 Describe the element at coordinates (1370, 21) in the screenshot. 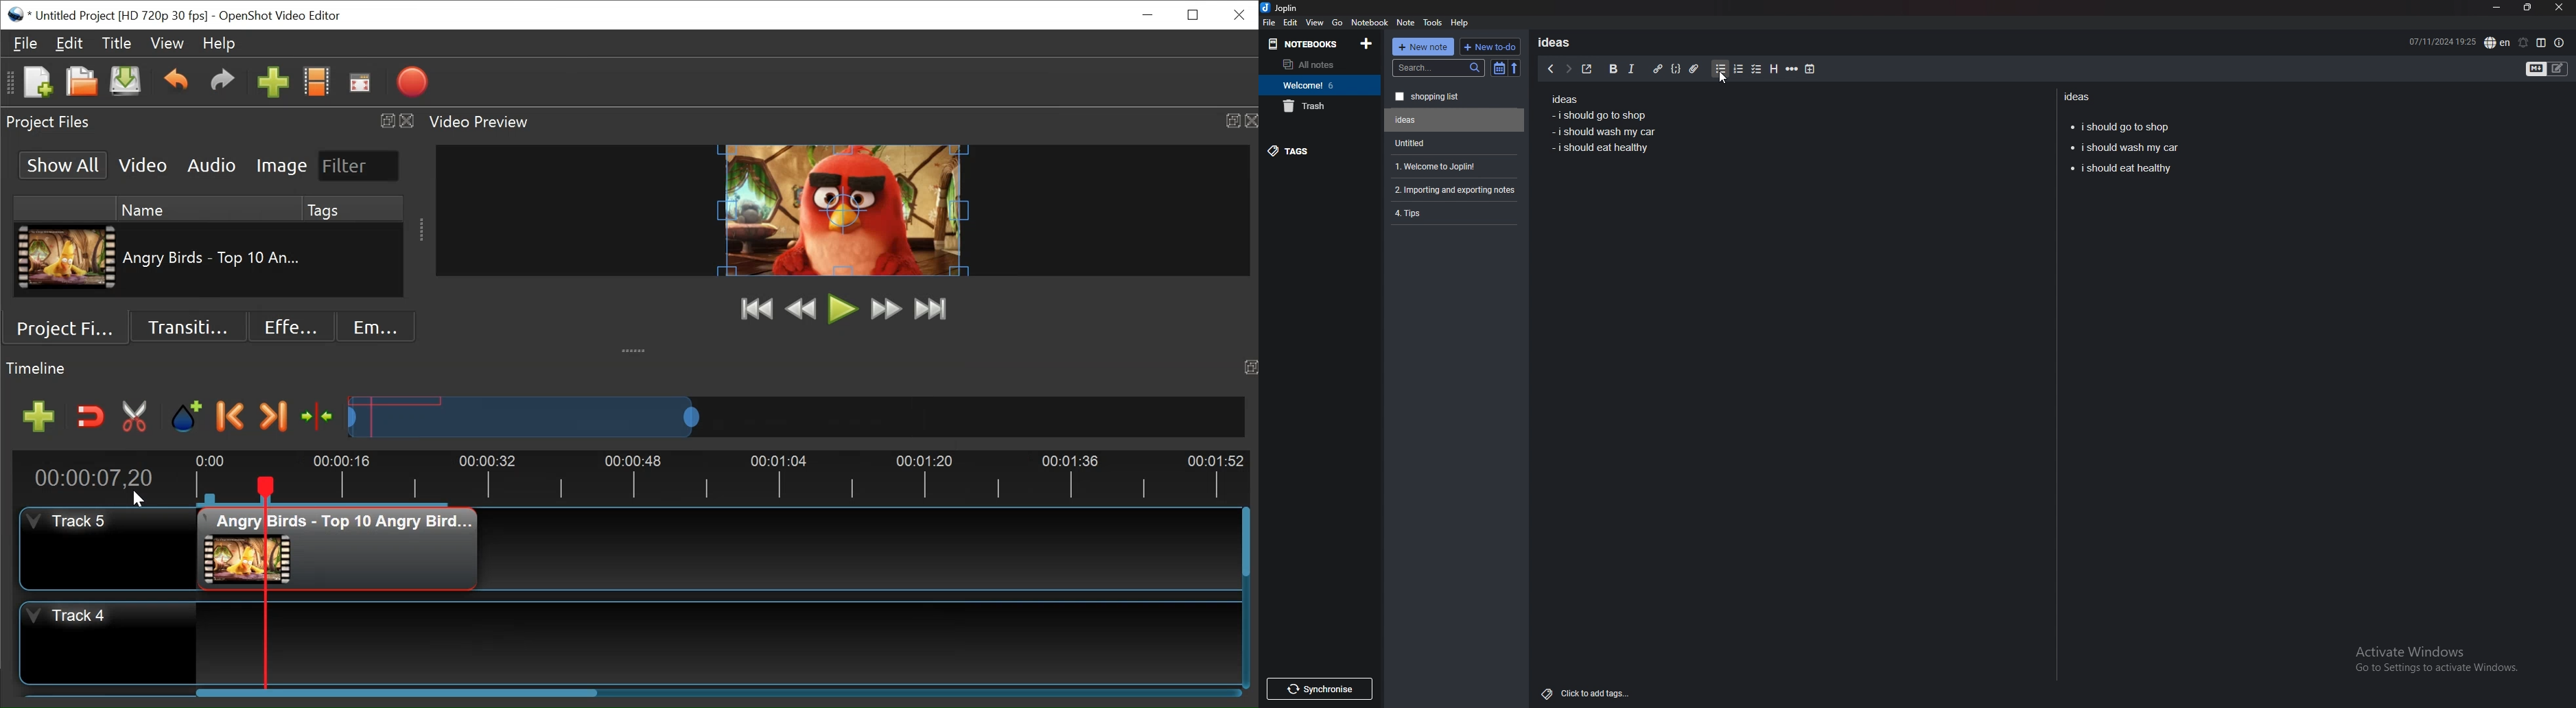

I see `notebook` at that location.